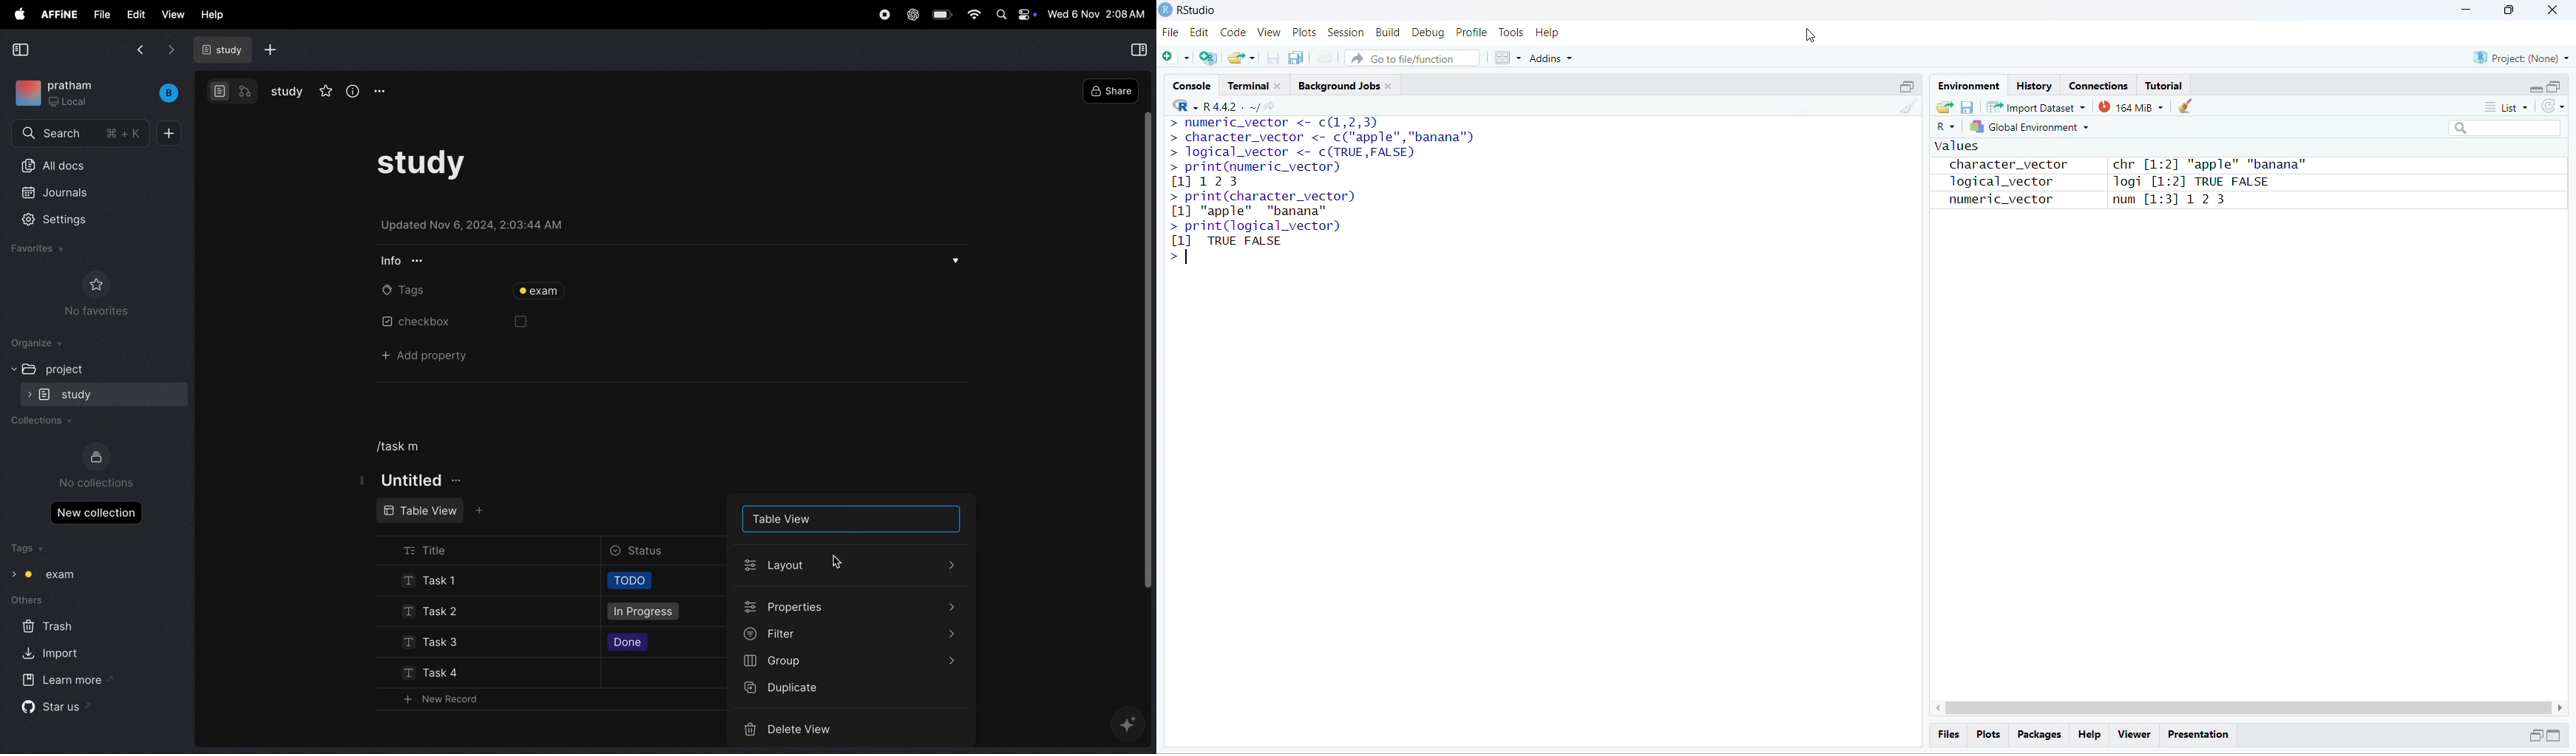  I want to click on save, so click(1966, 107).